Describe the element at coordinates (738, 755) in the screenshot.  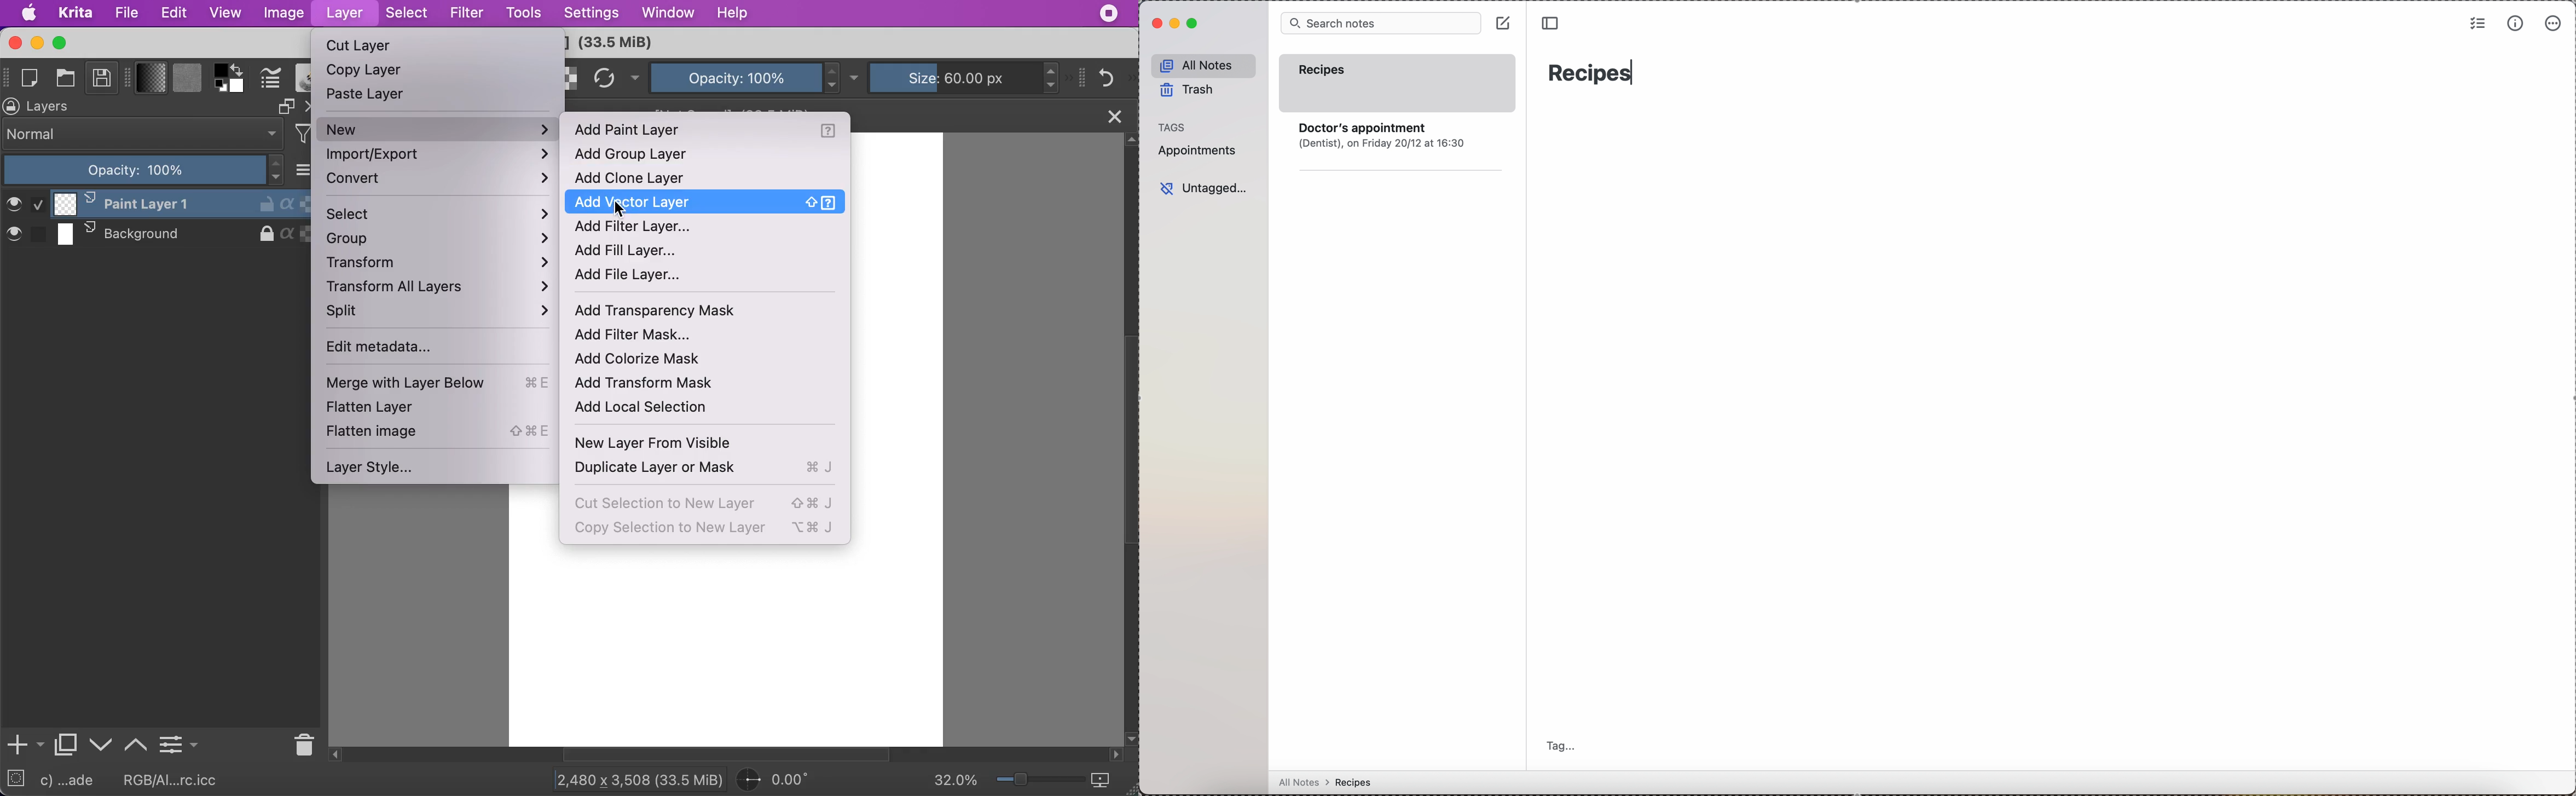
I see `horizontal slider` at that location.